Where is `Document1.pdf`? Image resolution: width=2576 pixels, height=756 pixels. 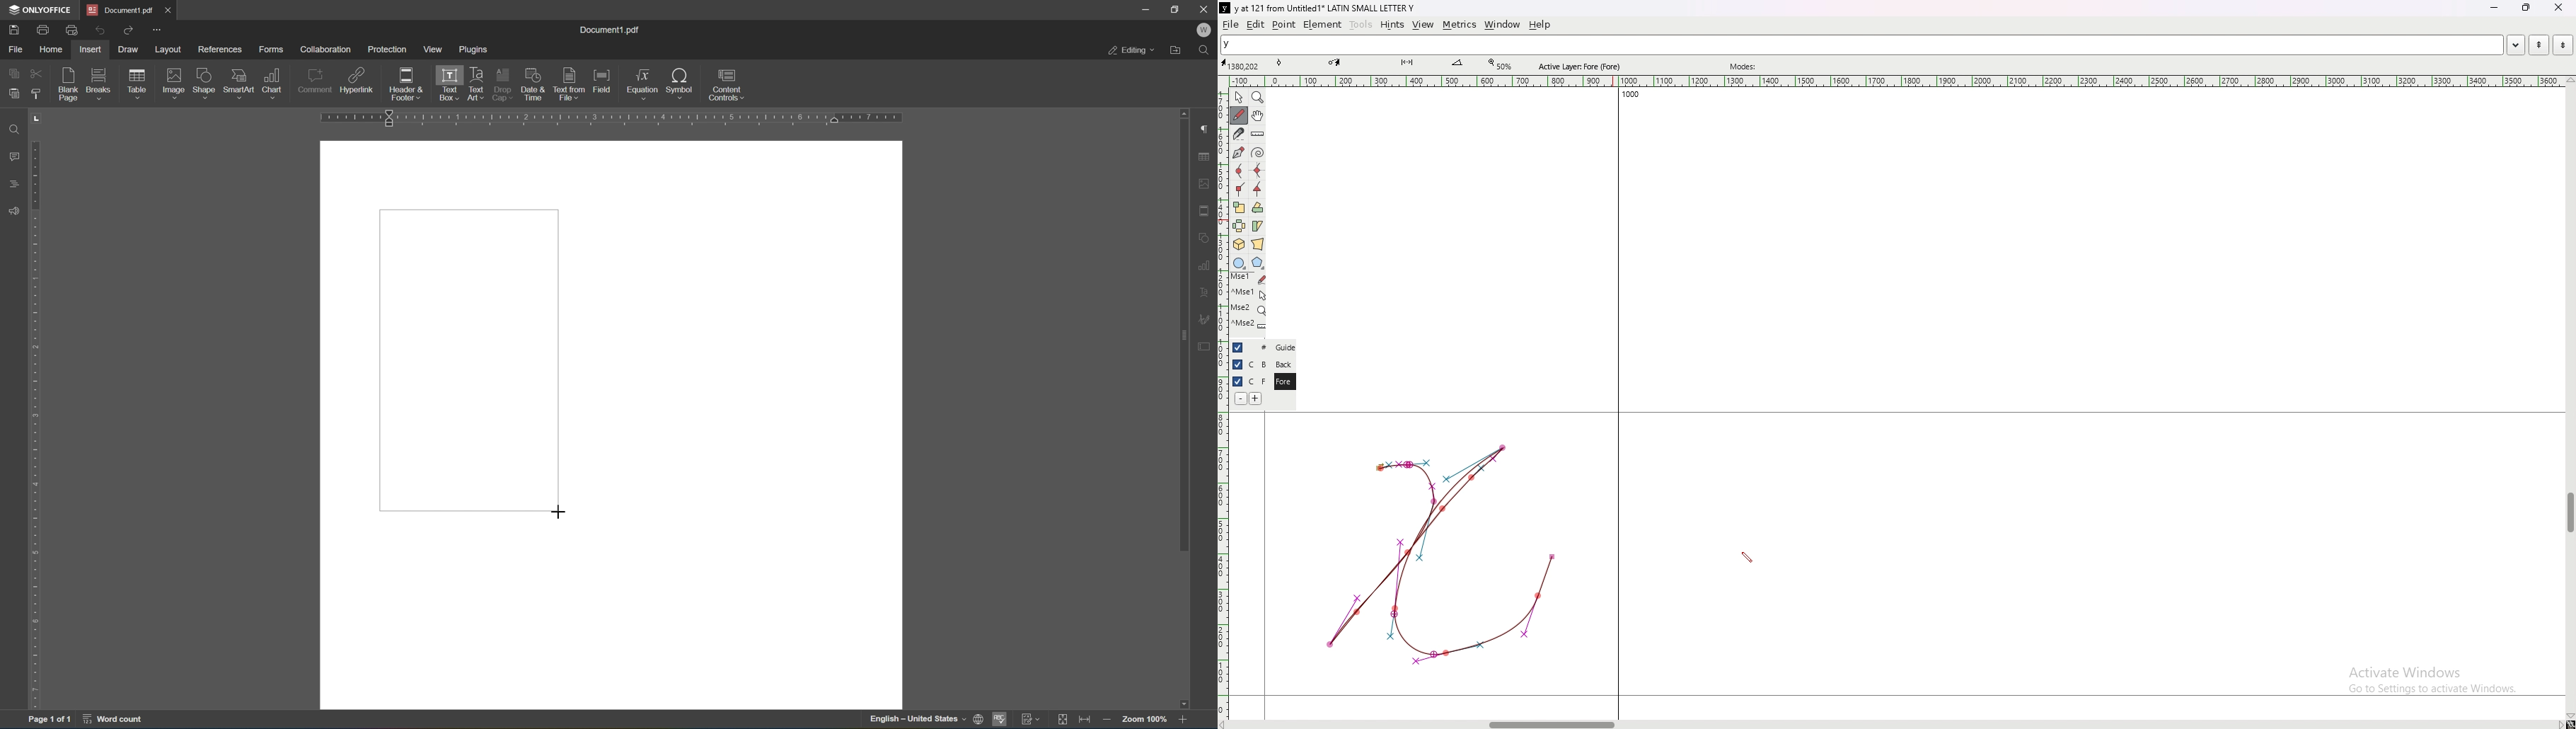 Document1.pdf is located at coordinates (120, 10).